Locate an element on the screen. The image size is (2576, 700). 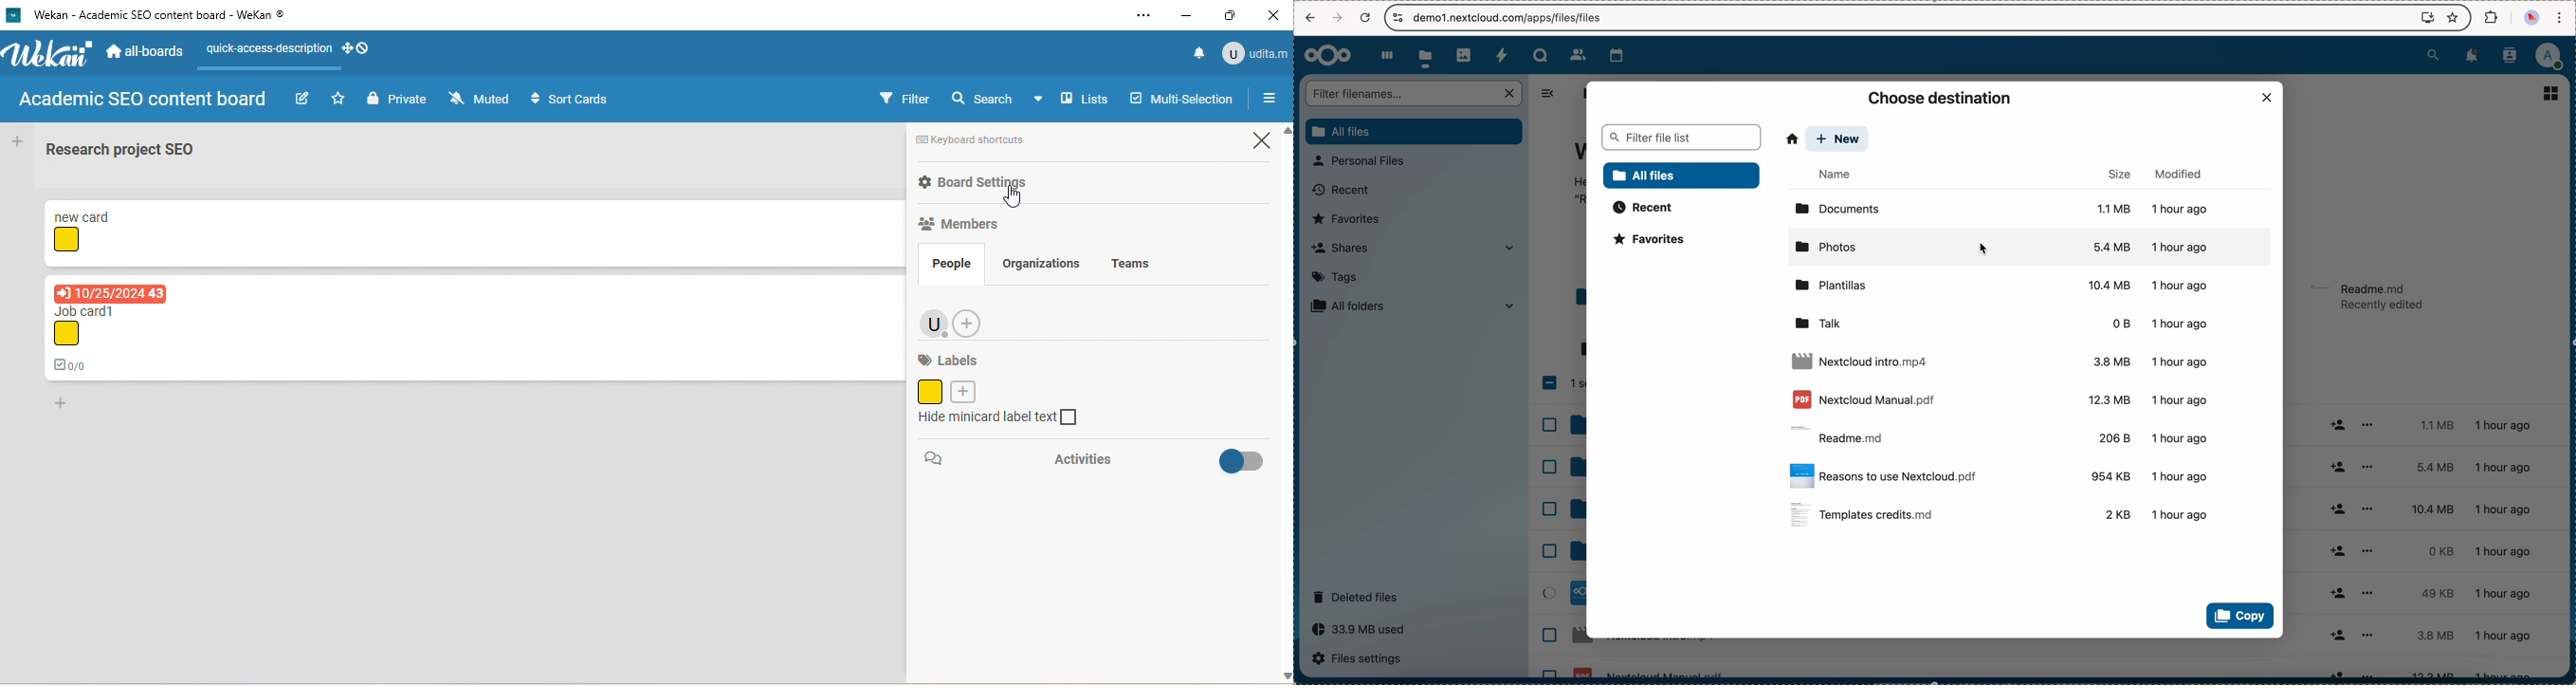
size is located at coordinates (2120, 173).